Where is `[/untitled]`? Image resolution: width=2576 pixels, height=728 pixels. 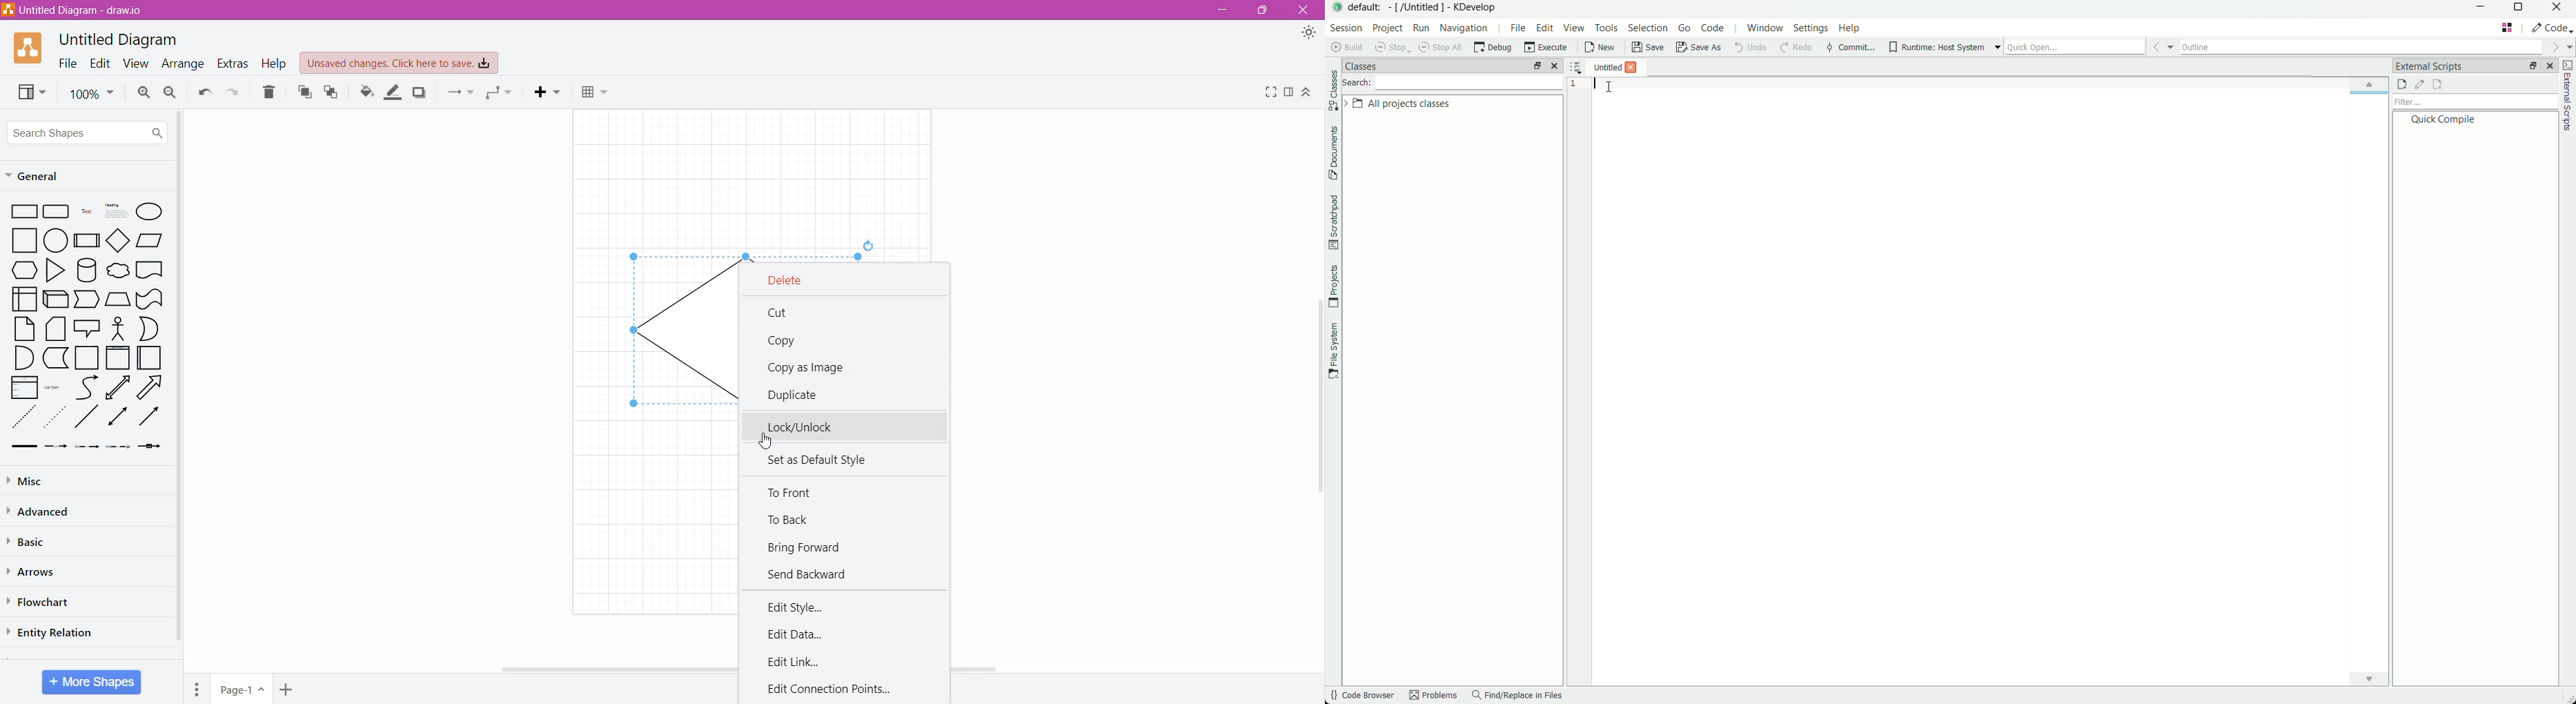
[/untitled] is located at coordinates (1418, 8).